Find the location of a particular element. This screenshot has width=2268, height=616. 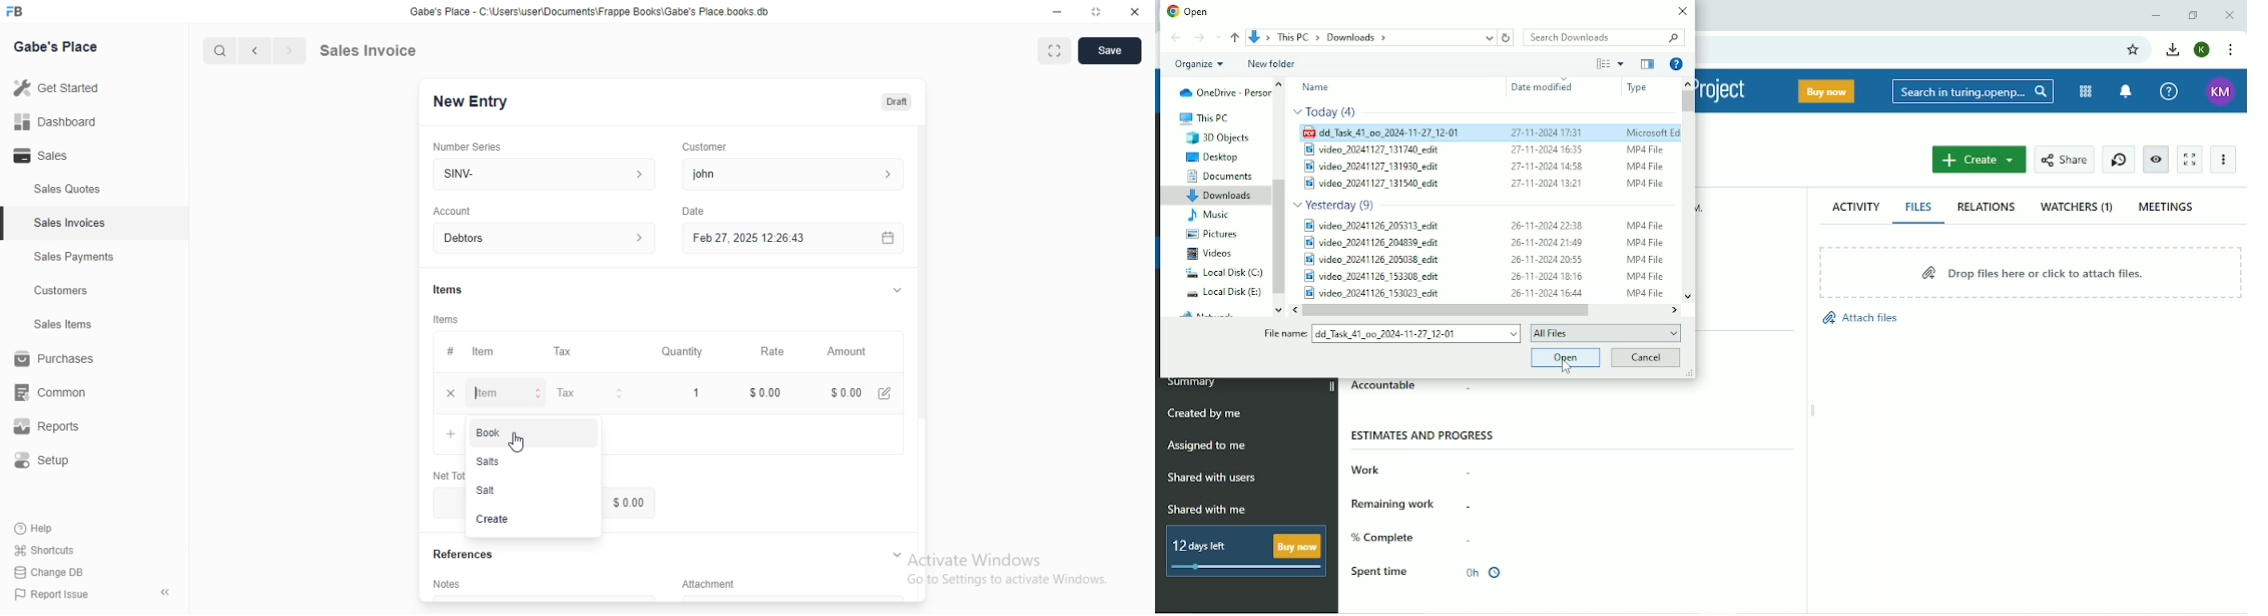

Purchases is located at coordinates (53, 358).